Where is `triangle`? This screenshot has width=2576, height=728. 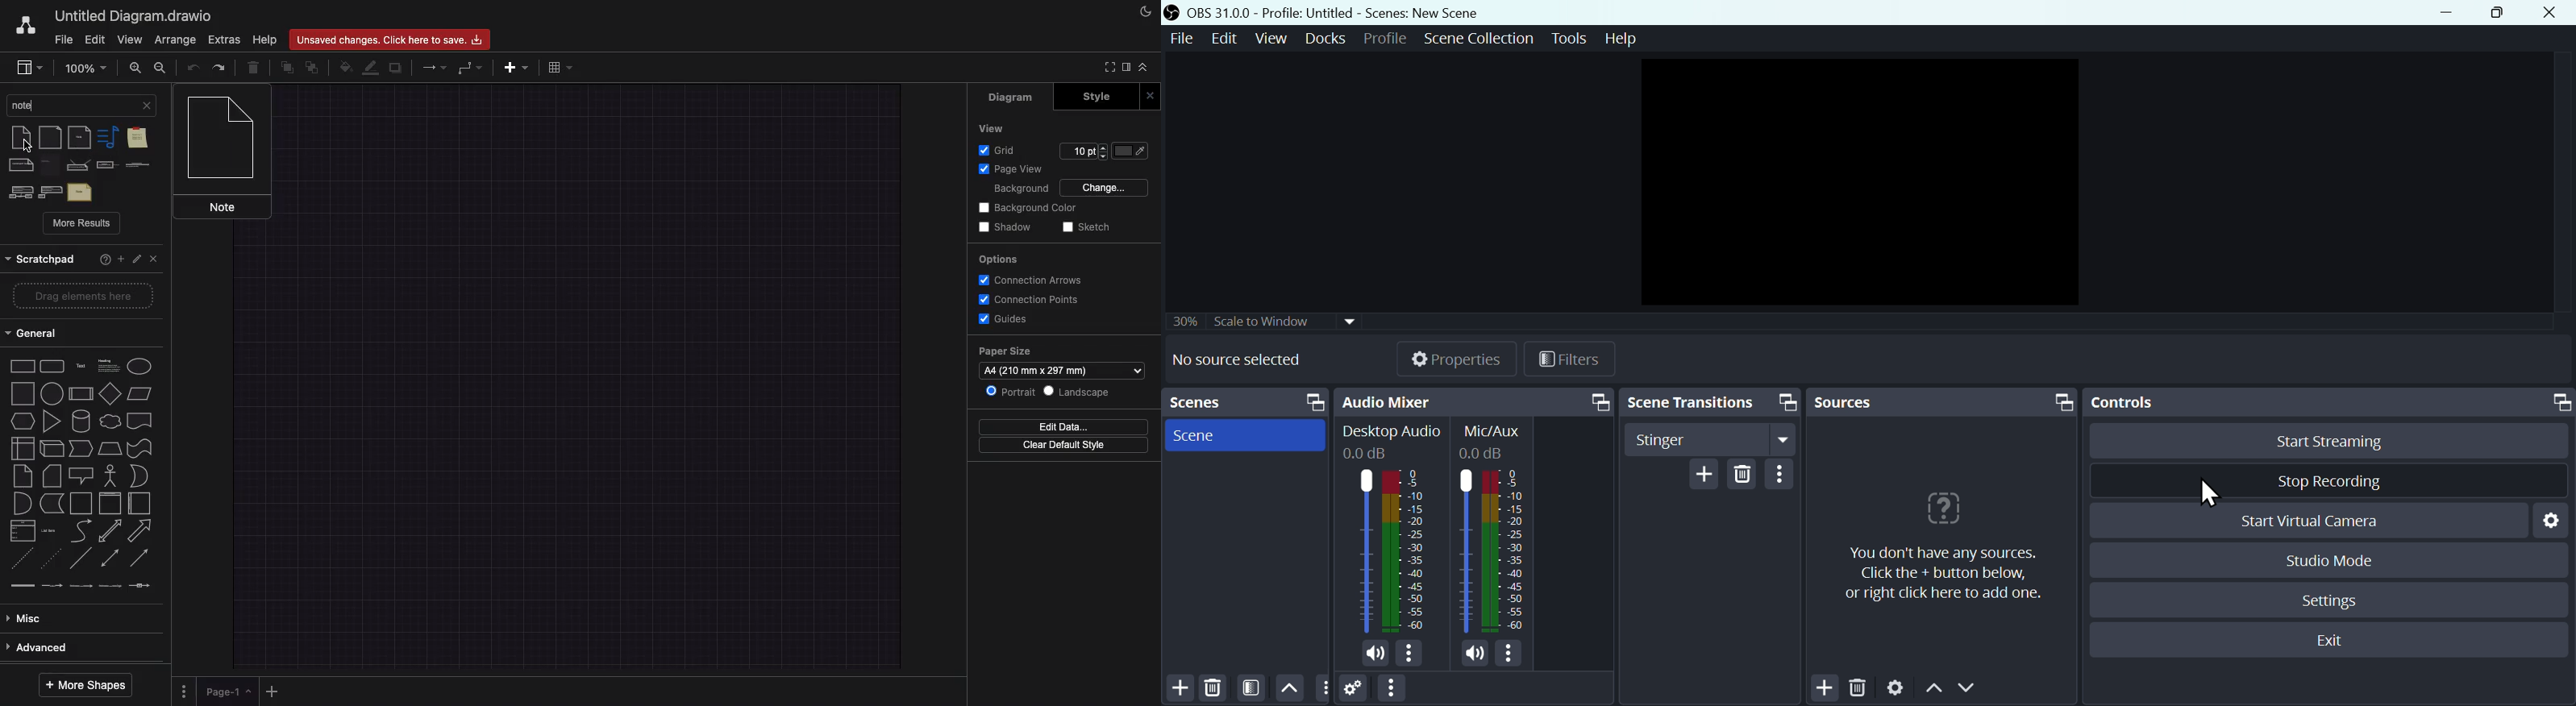
triangle is located at coordinates (54, 422).